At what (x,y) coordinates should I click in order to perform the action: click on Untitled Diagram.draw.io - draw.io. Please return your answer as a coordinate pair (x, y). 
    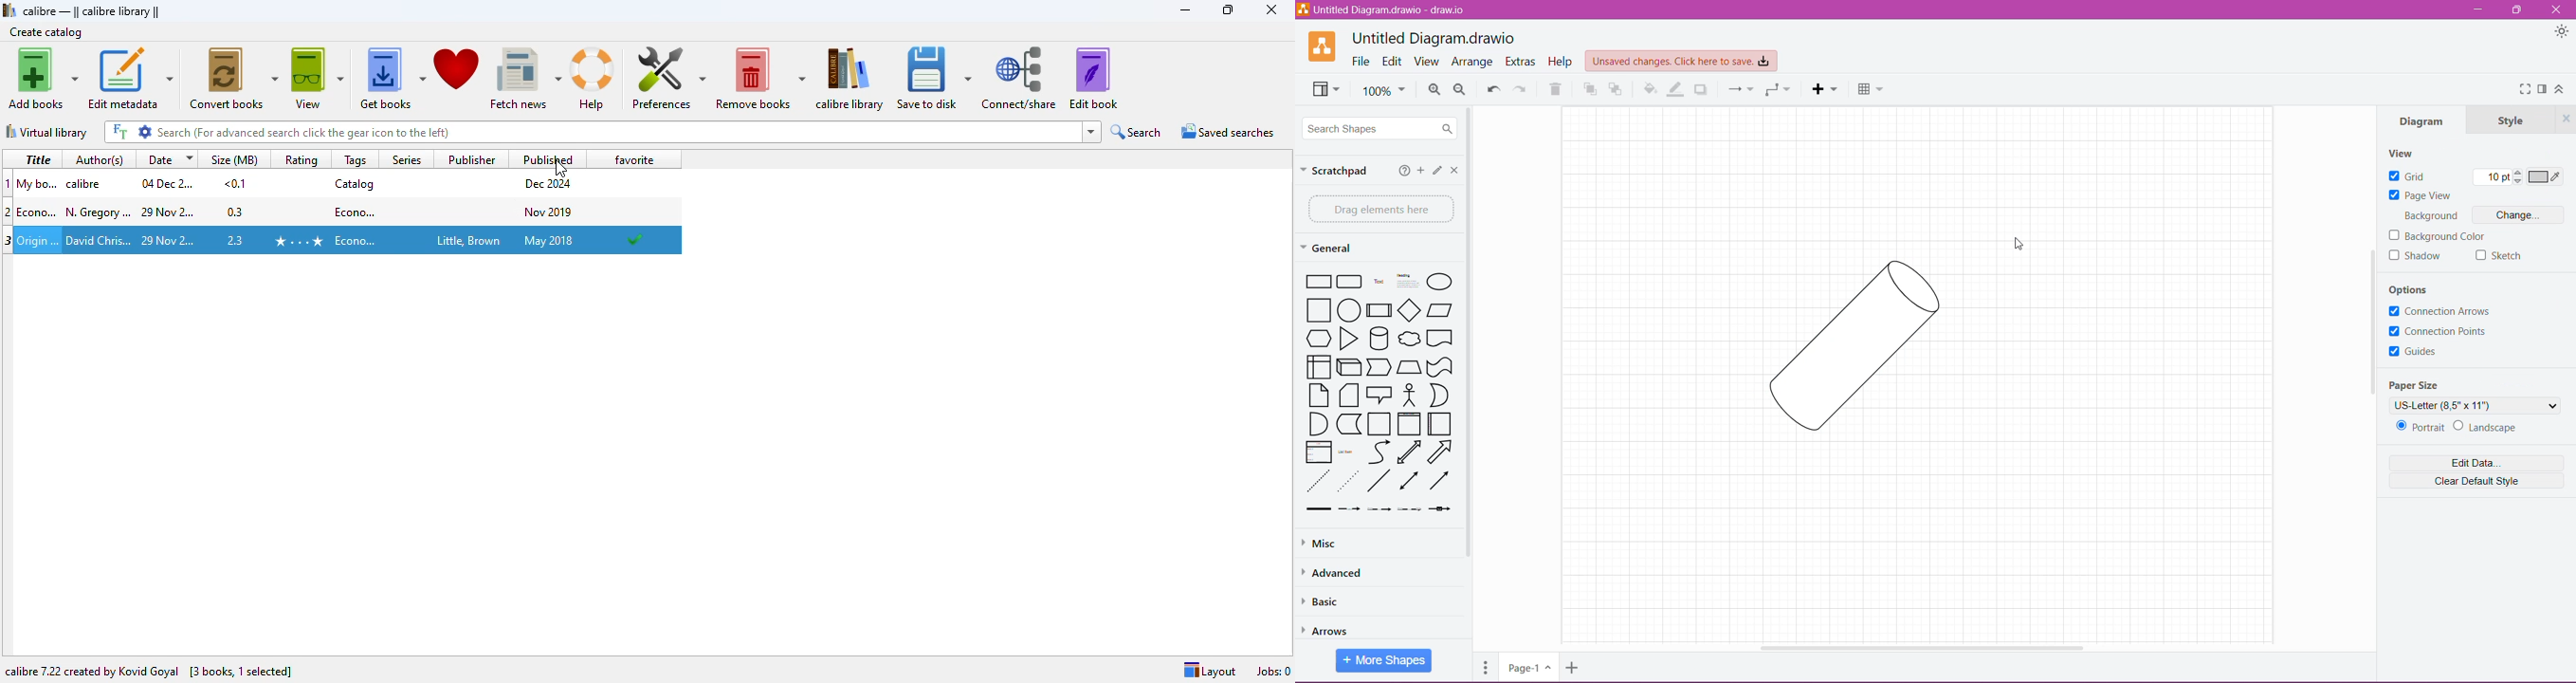
    Looking at the image, I should click on (1433, 37).